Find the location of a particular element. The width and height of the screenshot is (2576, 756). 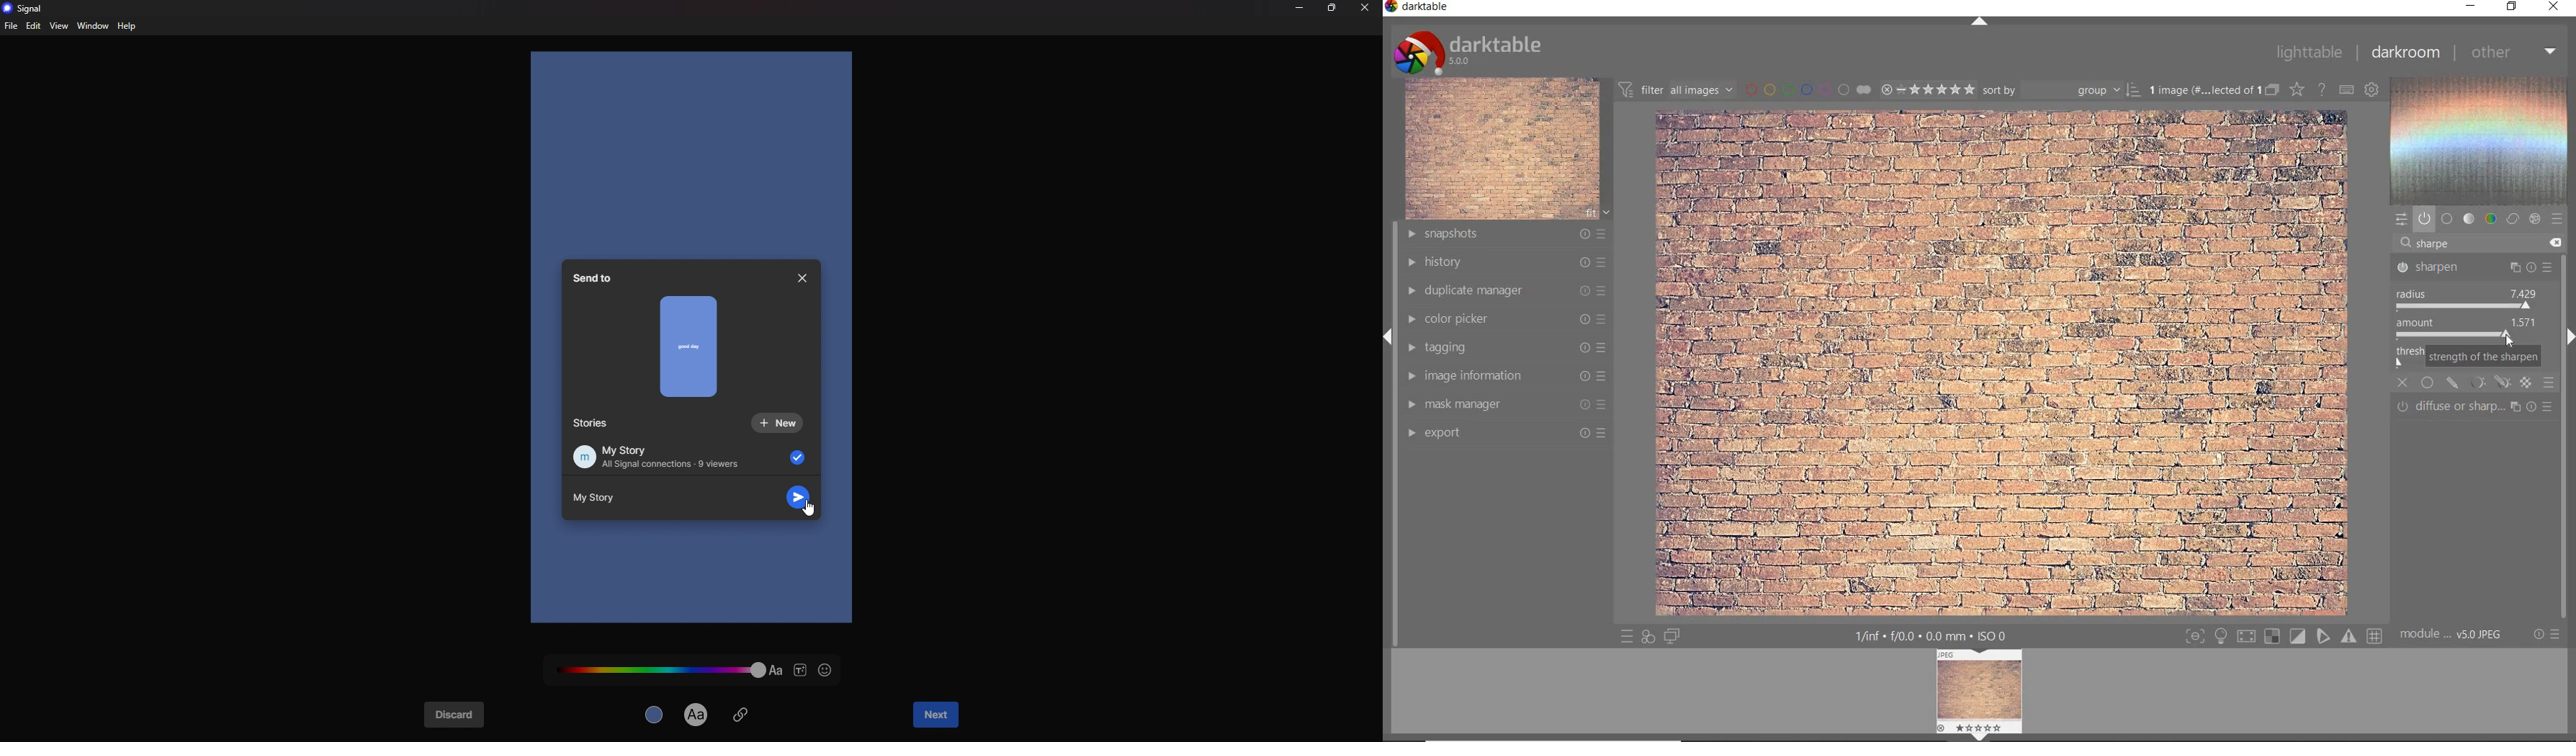

down is located at coordinates (1979, 737).